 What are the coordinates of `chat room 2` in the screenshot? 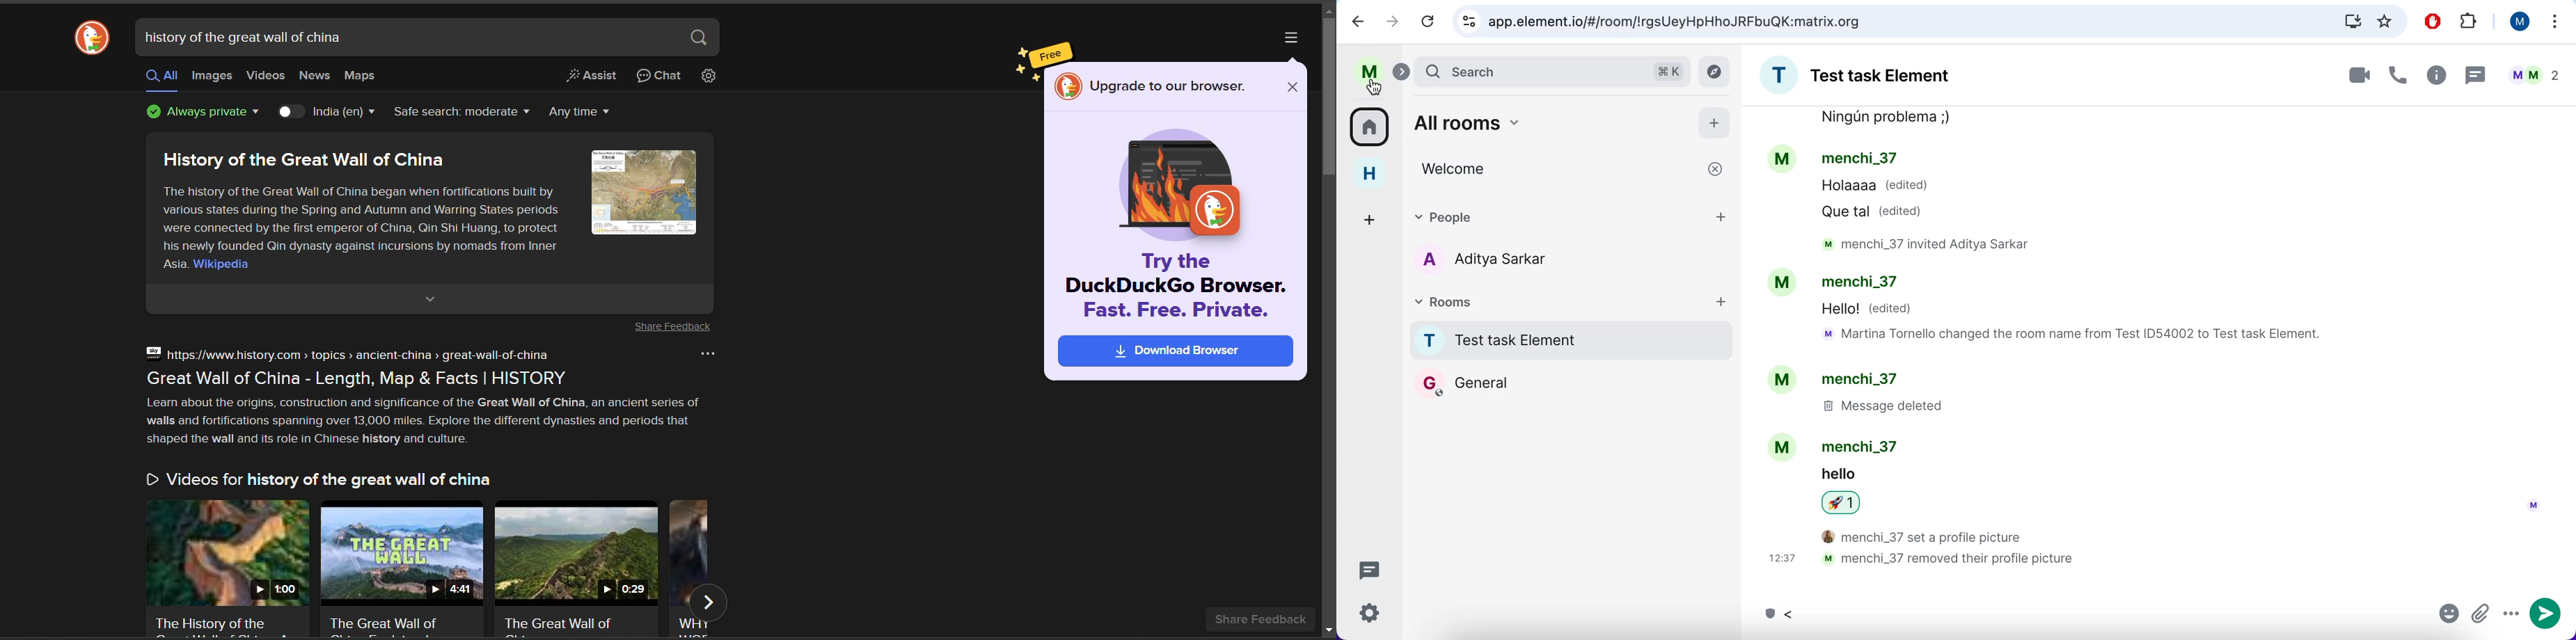 It's located at (1519, 386).